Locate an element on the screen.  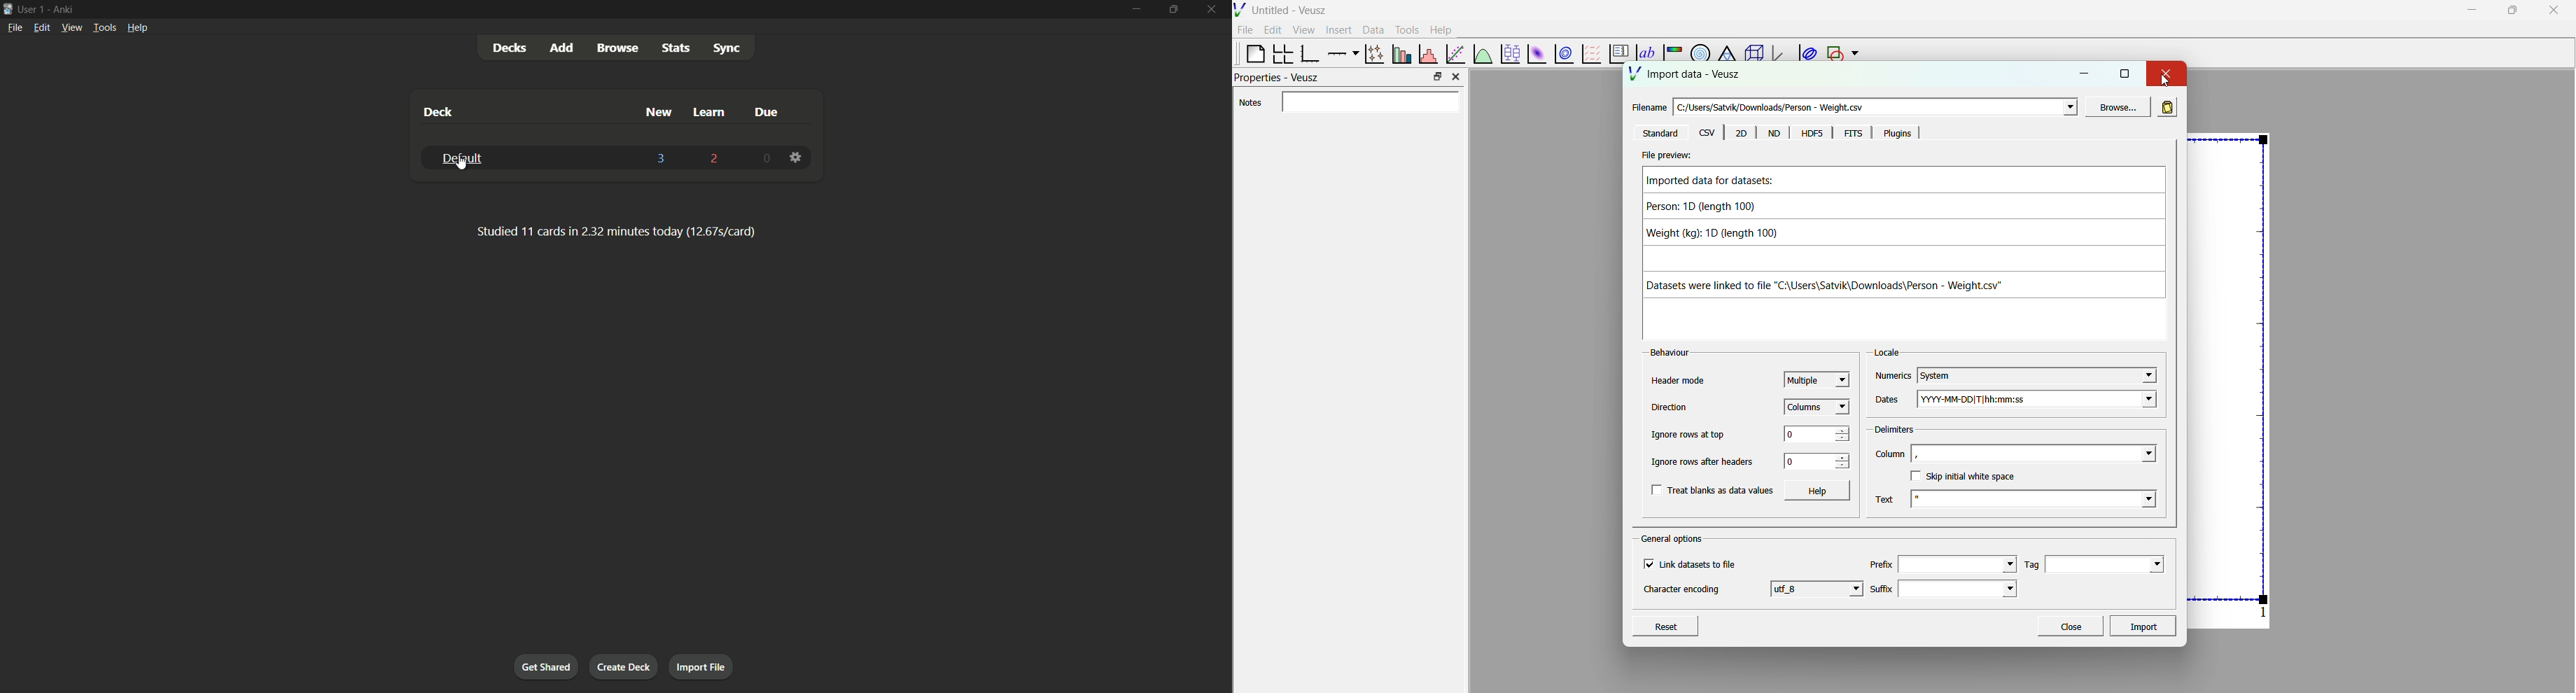
2D is located at coordinates (1740, 133).